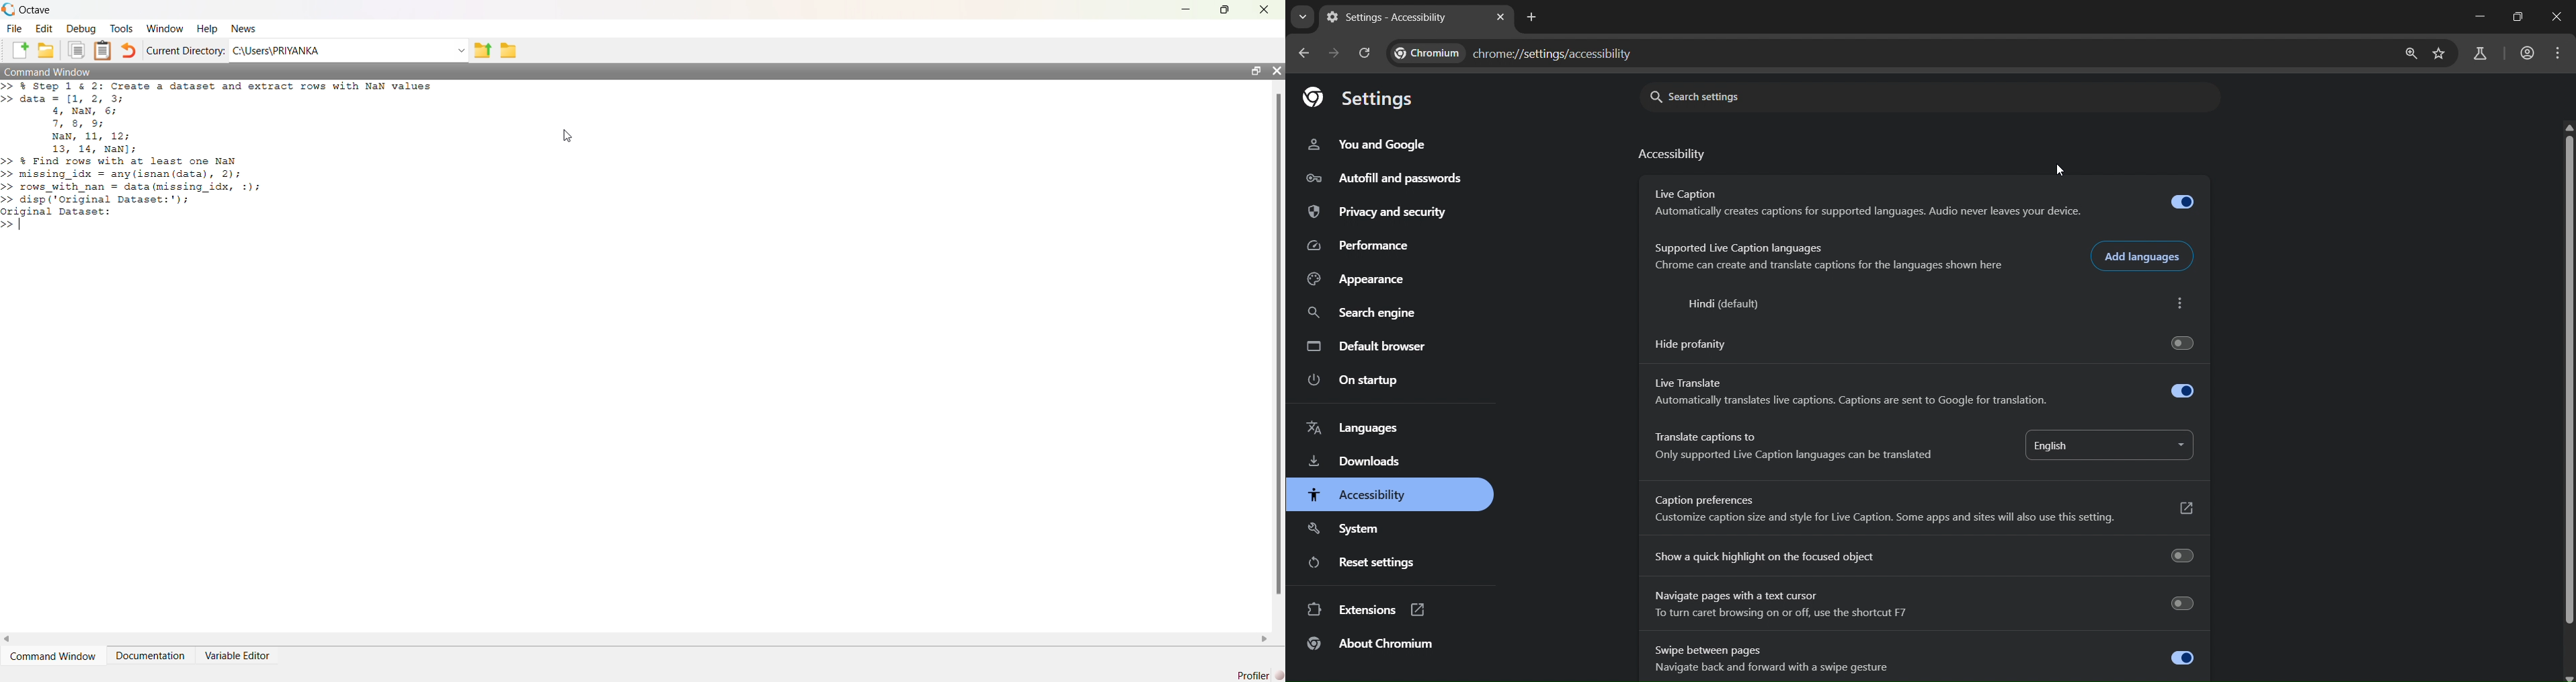  I want to click on Caption preferences
Customize caption size and style for Live Caption. Some apps and sites will also use this setting., so click(1881, 508).